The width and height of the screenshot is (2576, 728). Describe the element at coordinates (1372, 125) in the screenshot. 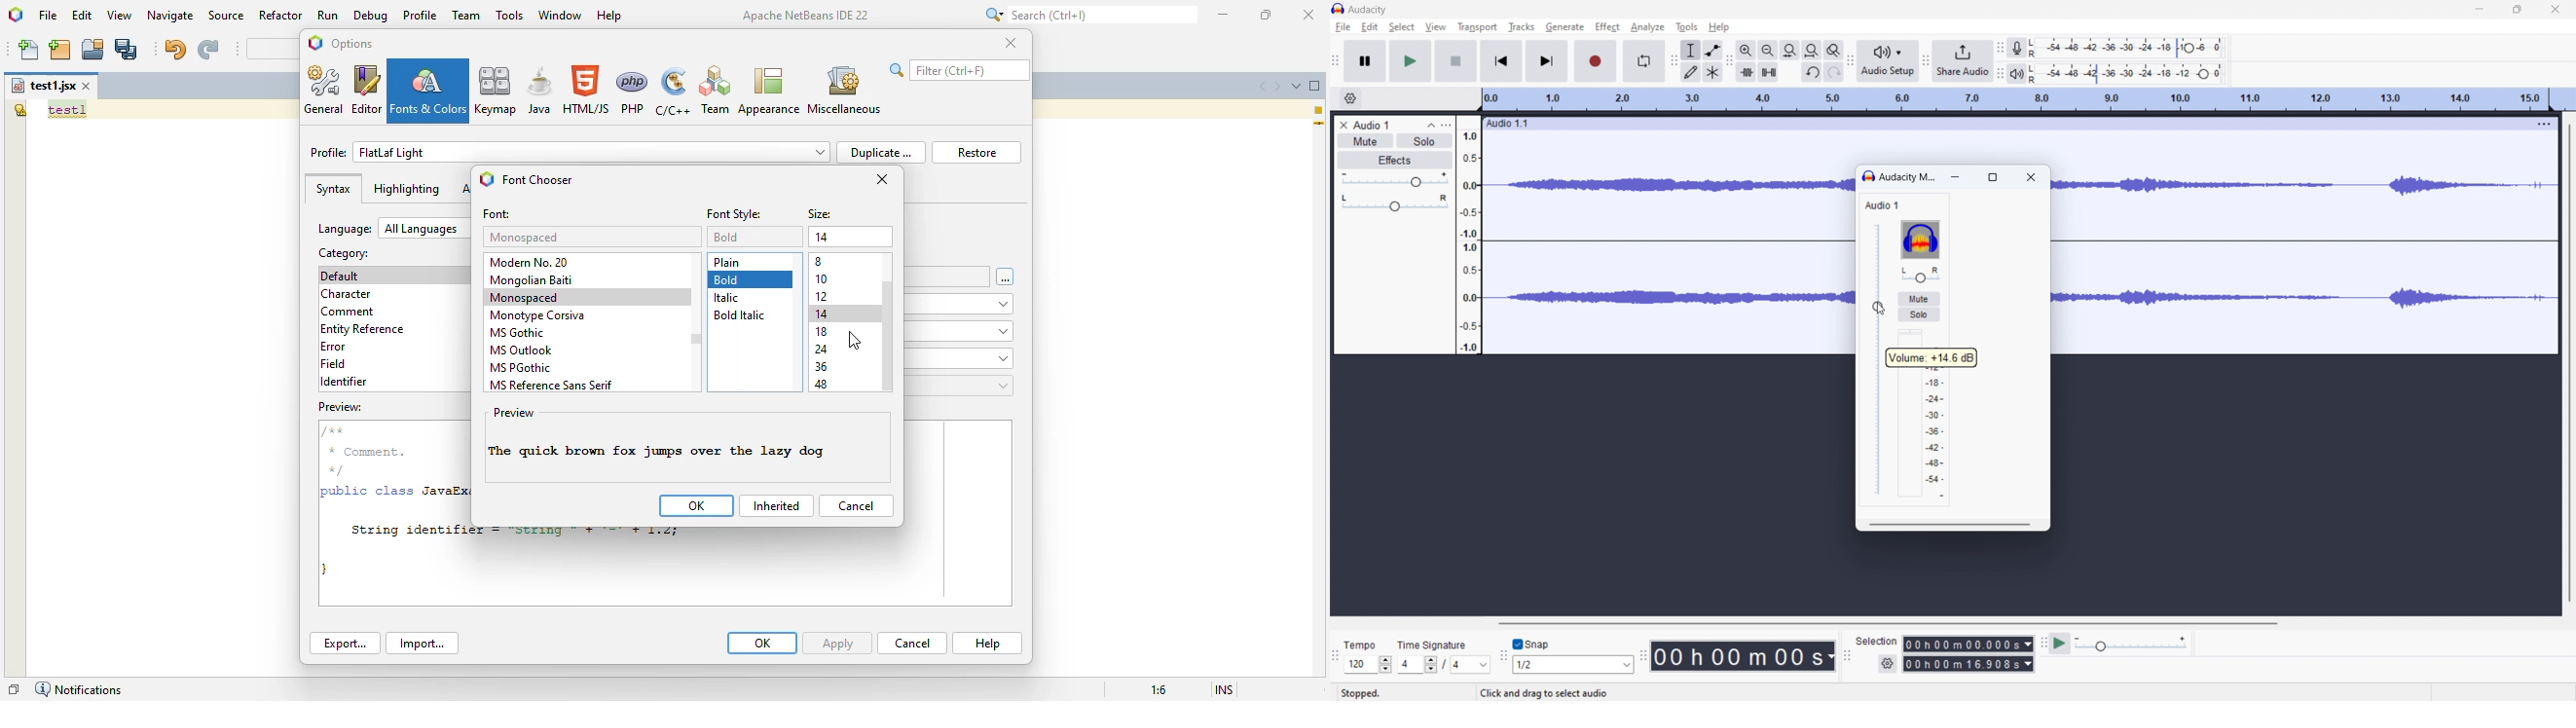

I see `project title` at that location.